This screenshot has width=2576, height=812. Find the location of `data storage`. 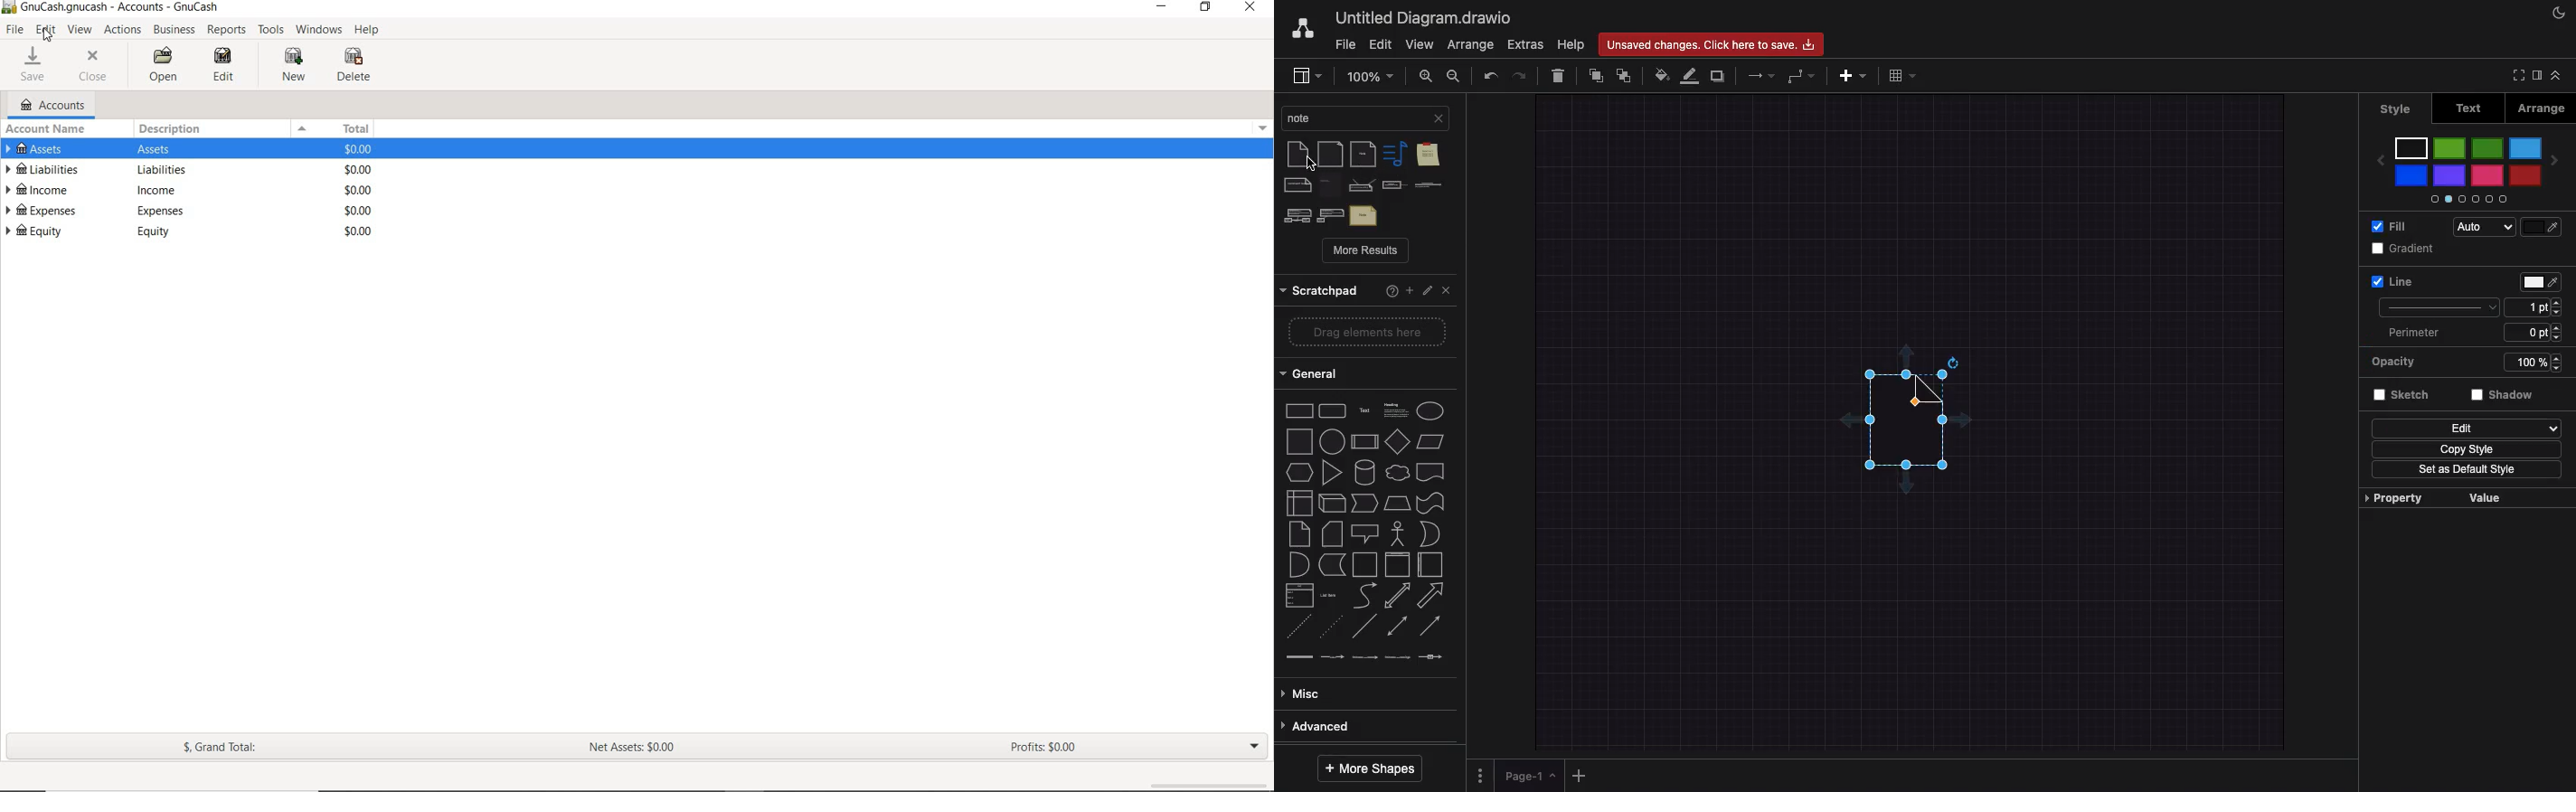

data storage is located at coordinates (1332, 565).